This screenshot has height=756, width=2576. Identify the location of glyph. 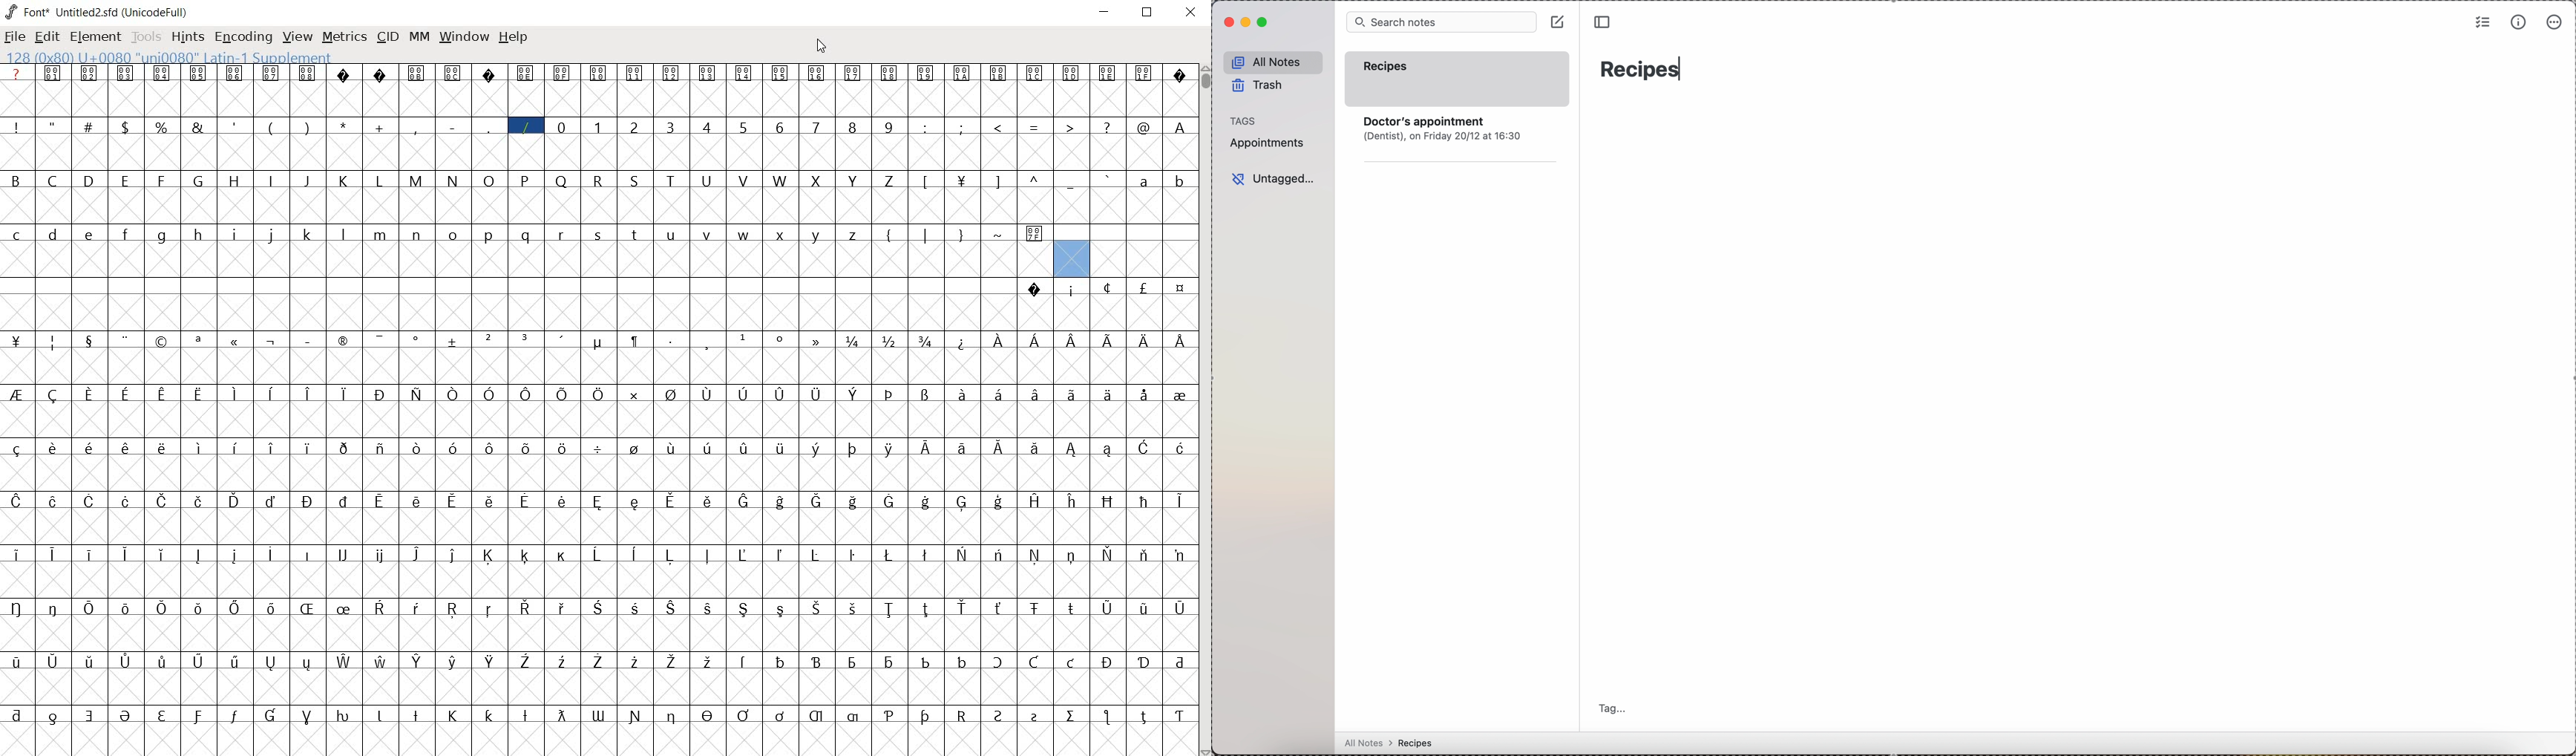
(525, 127).